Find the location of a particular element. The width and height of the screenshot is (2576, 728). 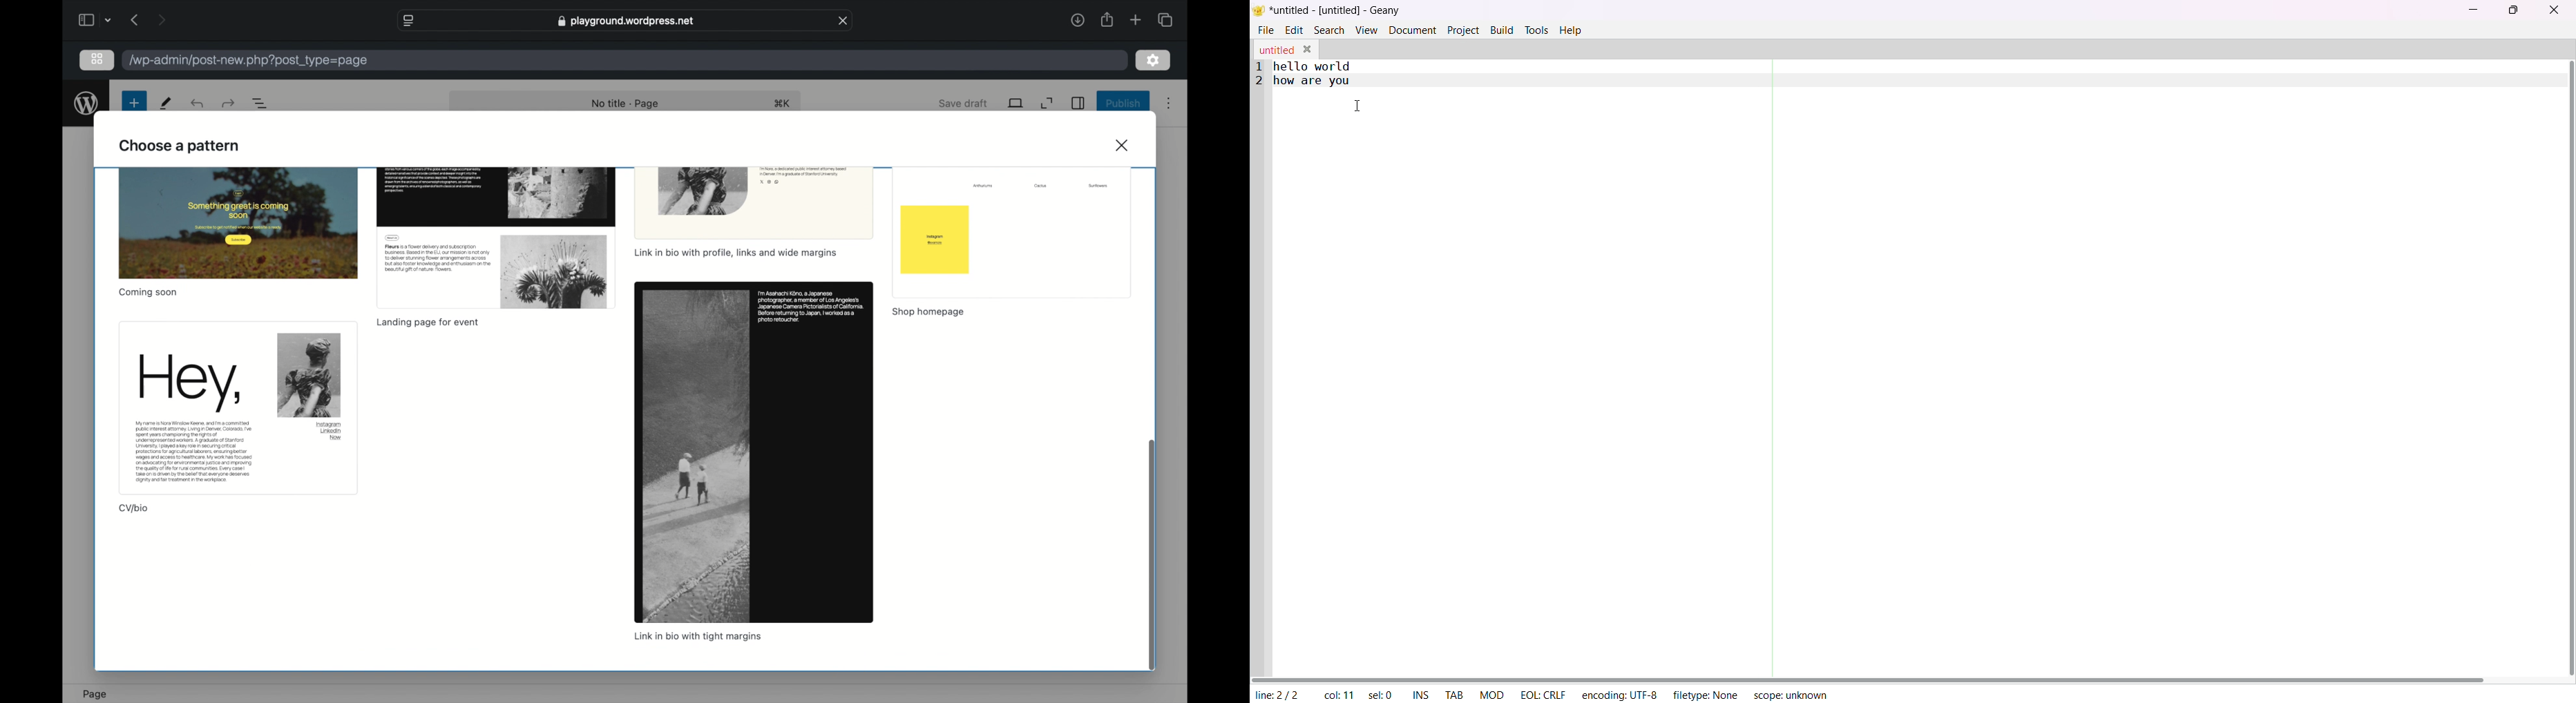

sidebar is located at coordinates (1078, 103).